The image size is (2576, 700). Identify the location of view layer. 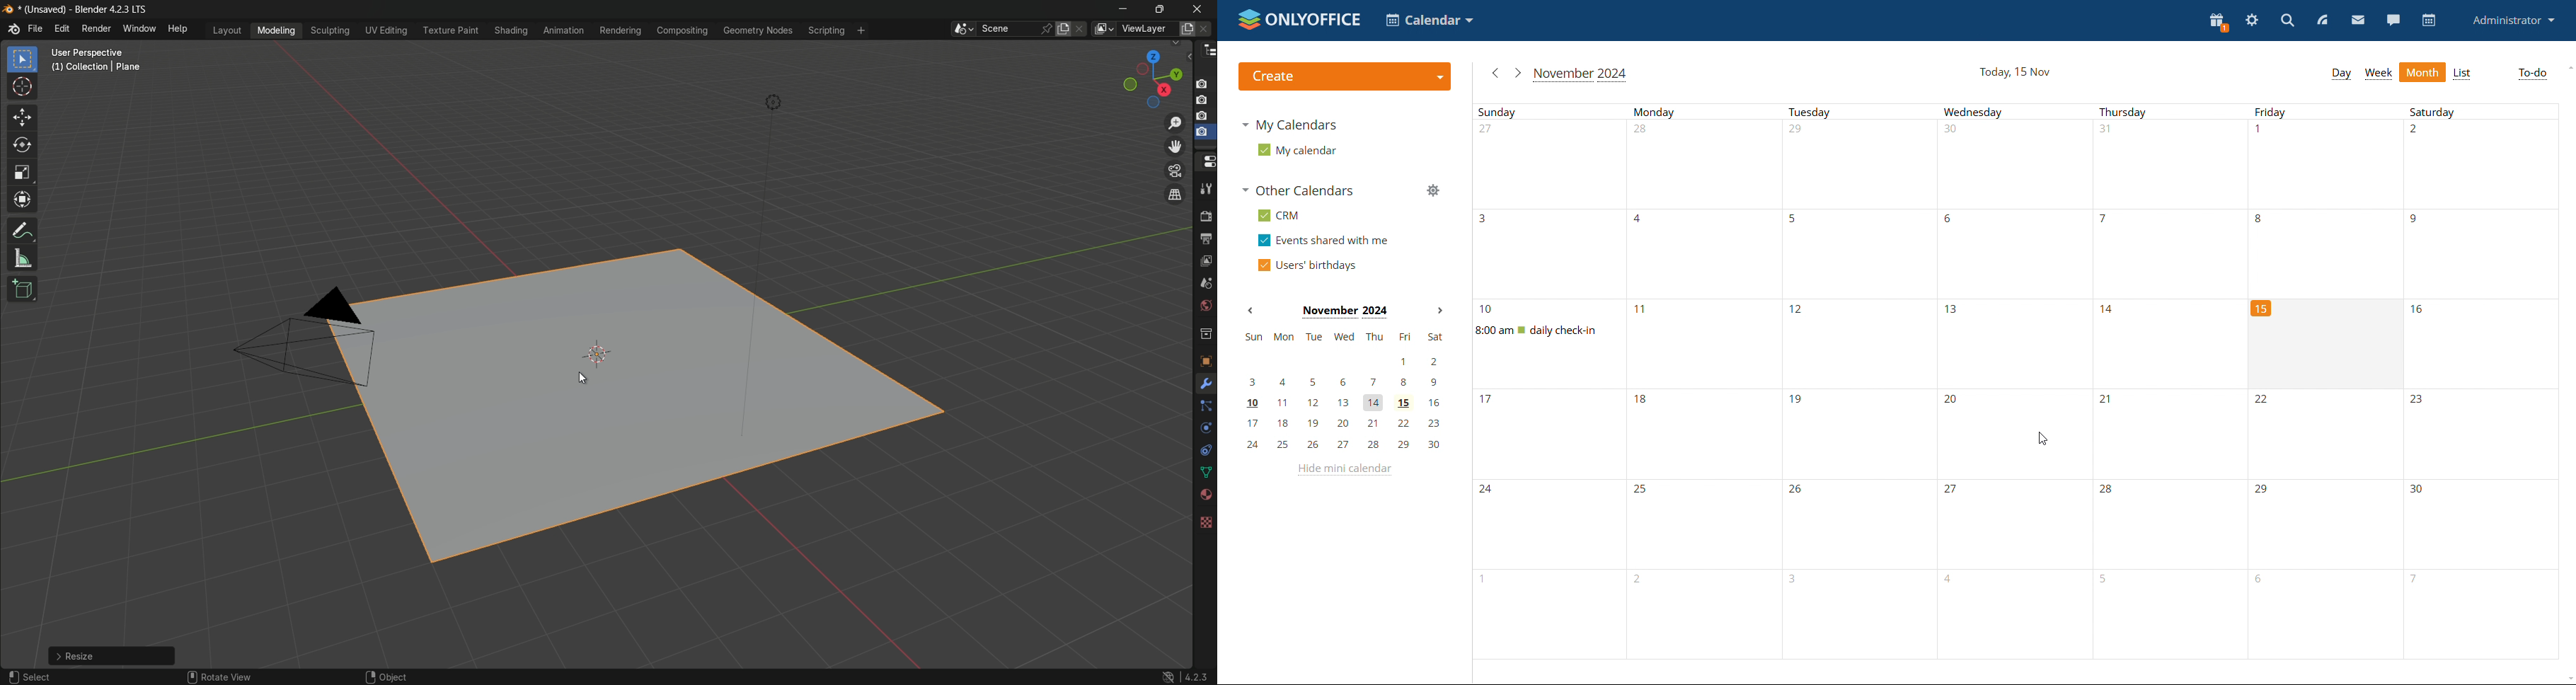
(1205, 260).